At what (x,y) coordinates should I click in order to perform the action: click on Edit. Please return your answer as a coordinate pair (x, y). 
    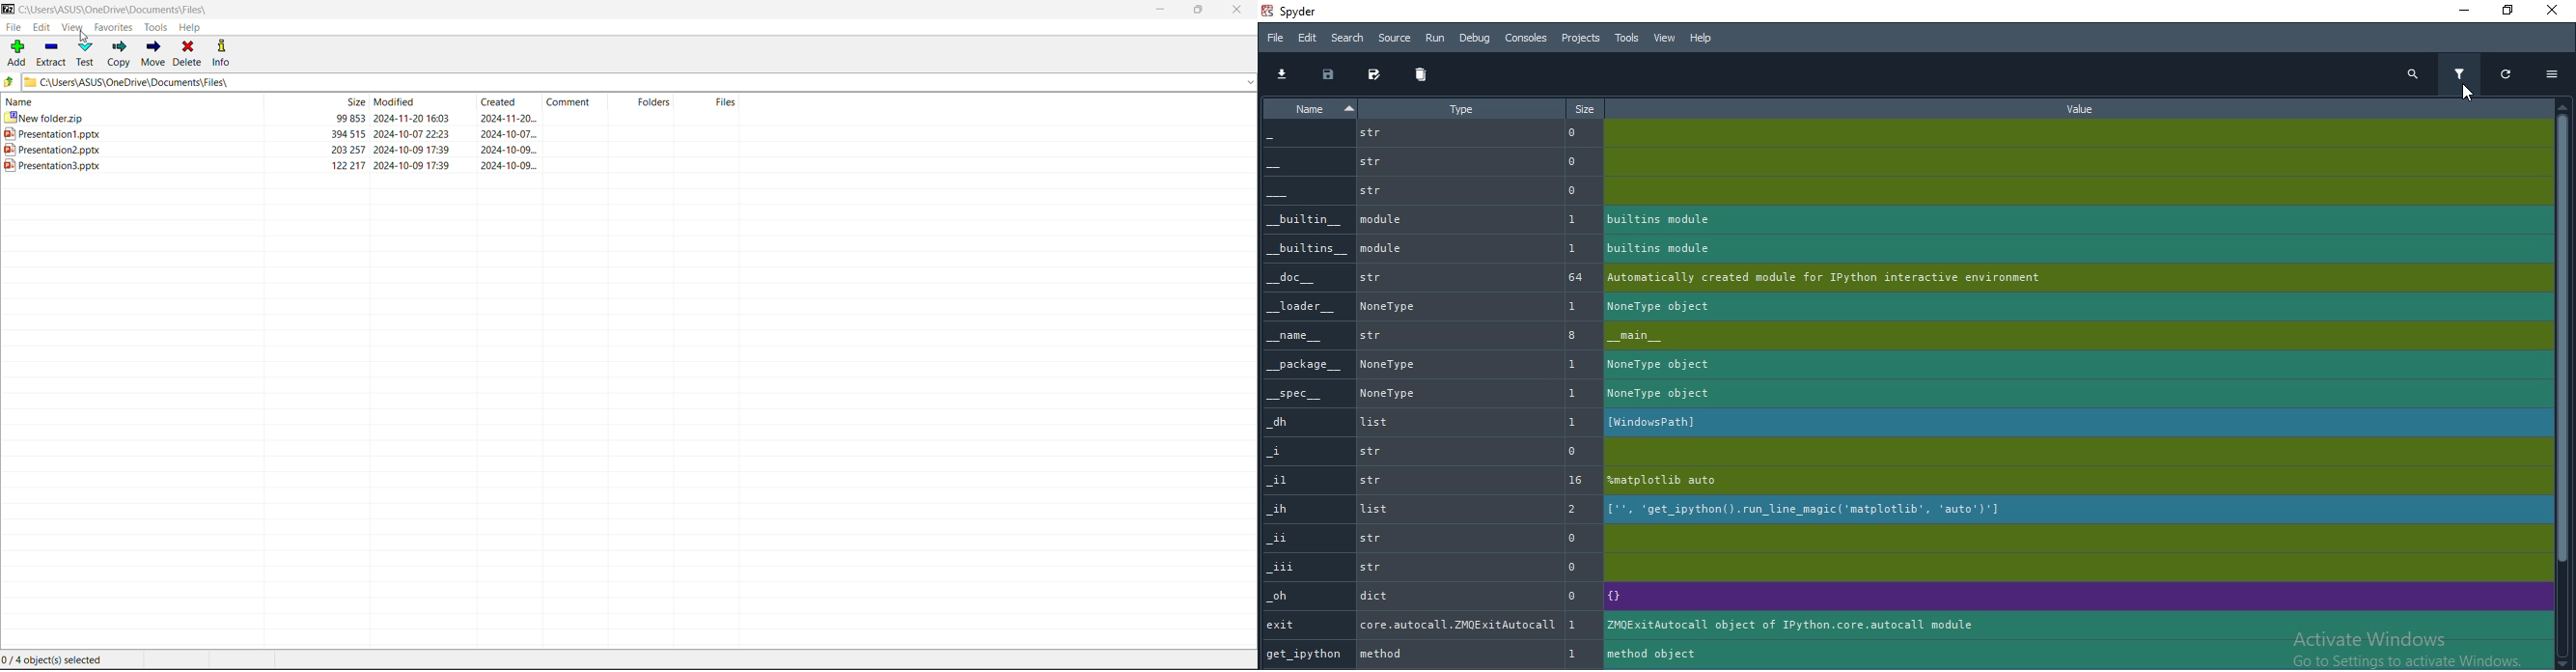
    Looking at the image, I should click on (42, 26).